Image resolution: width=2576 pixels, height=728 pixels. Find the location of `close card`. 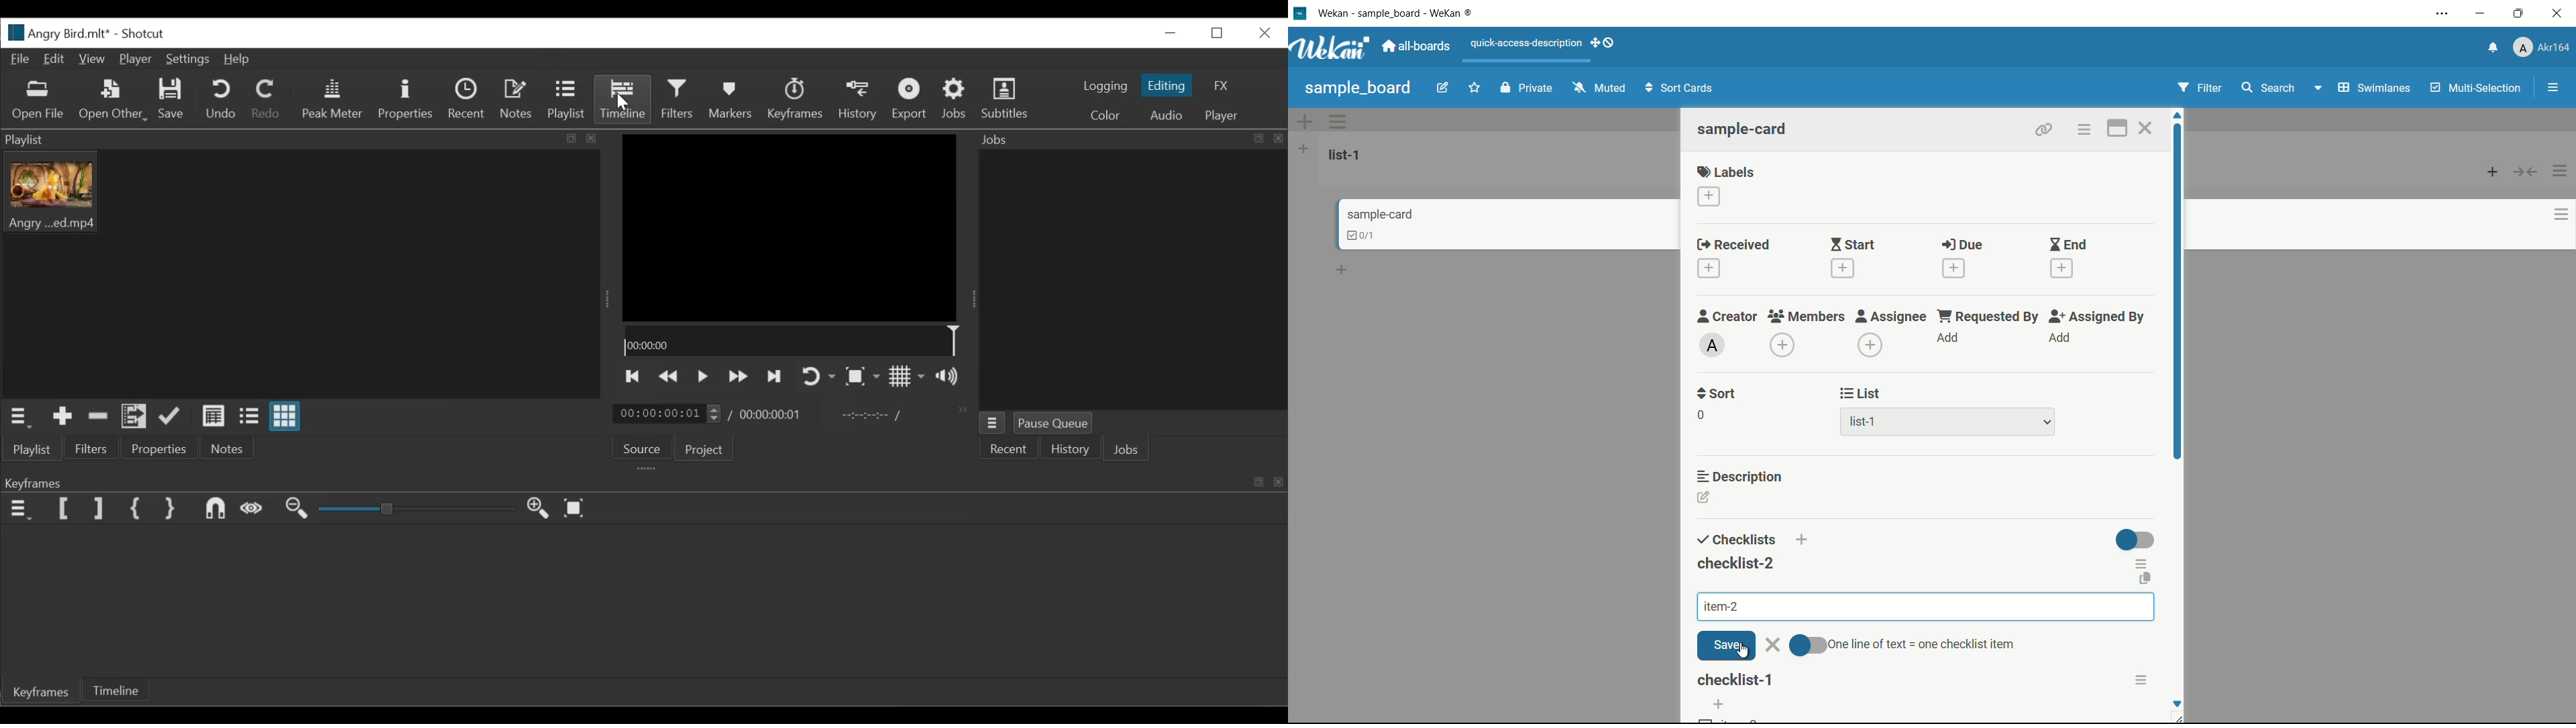

close card is located at coordinates (2145, 130).